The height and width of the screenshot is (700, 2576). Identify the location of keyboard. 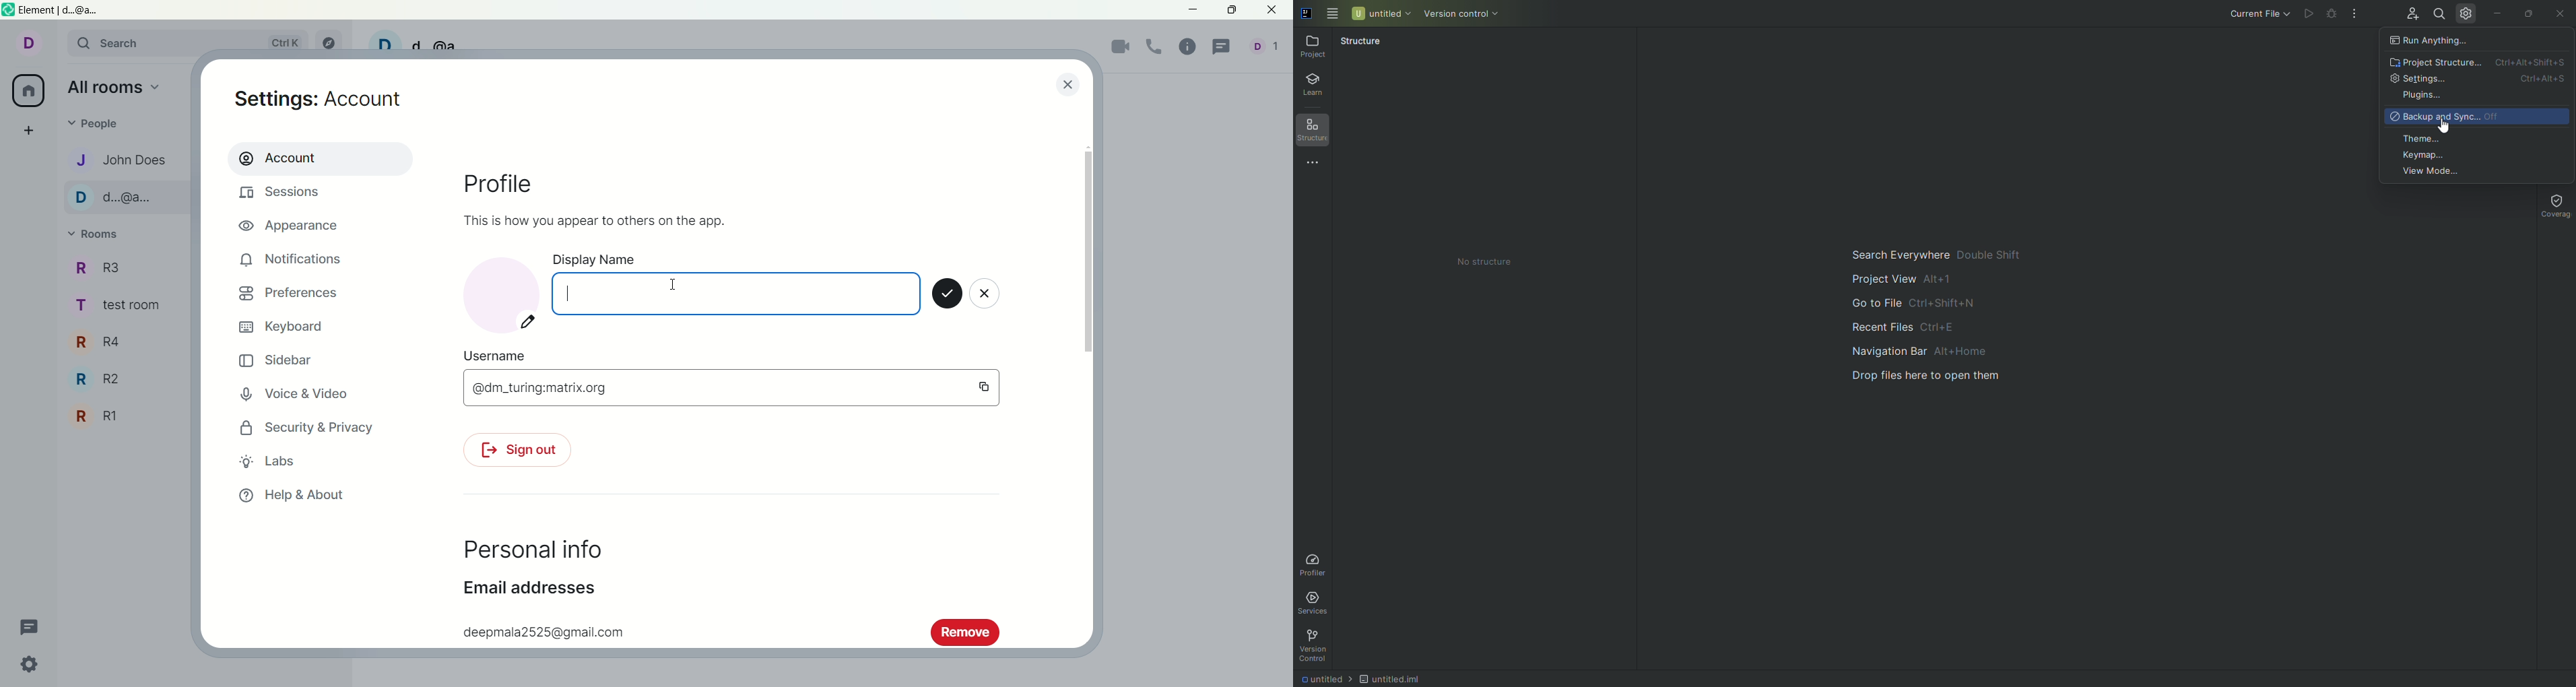
(285, 327).